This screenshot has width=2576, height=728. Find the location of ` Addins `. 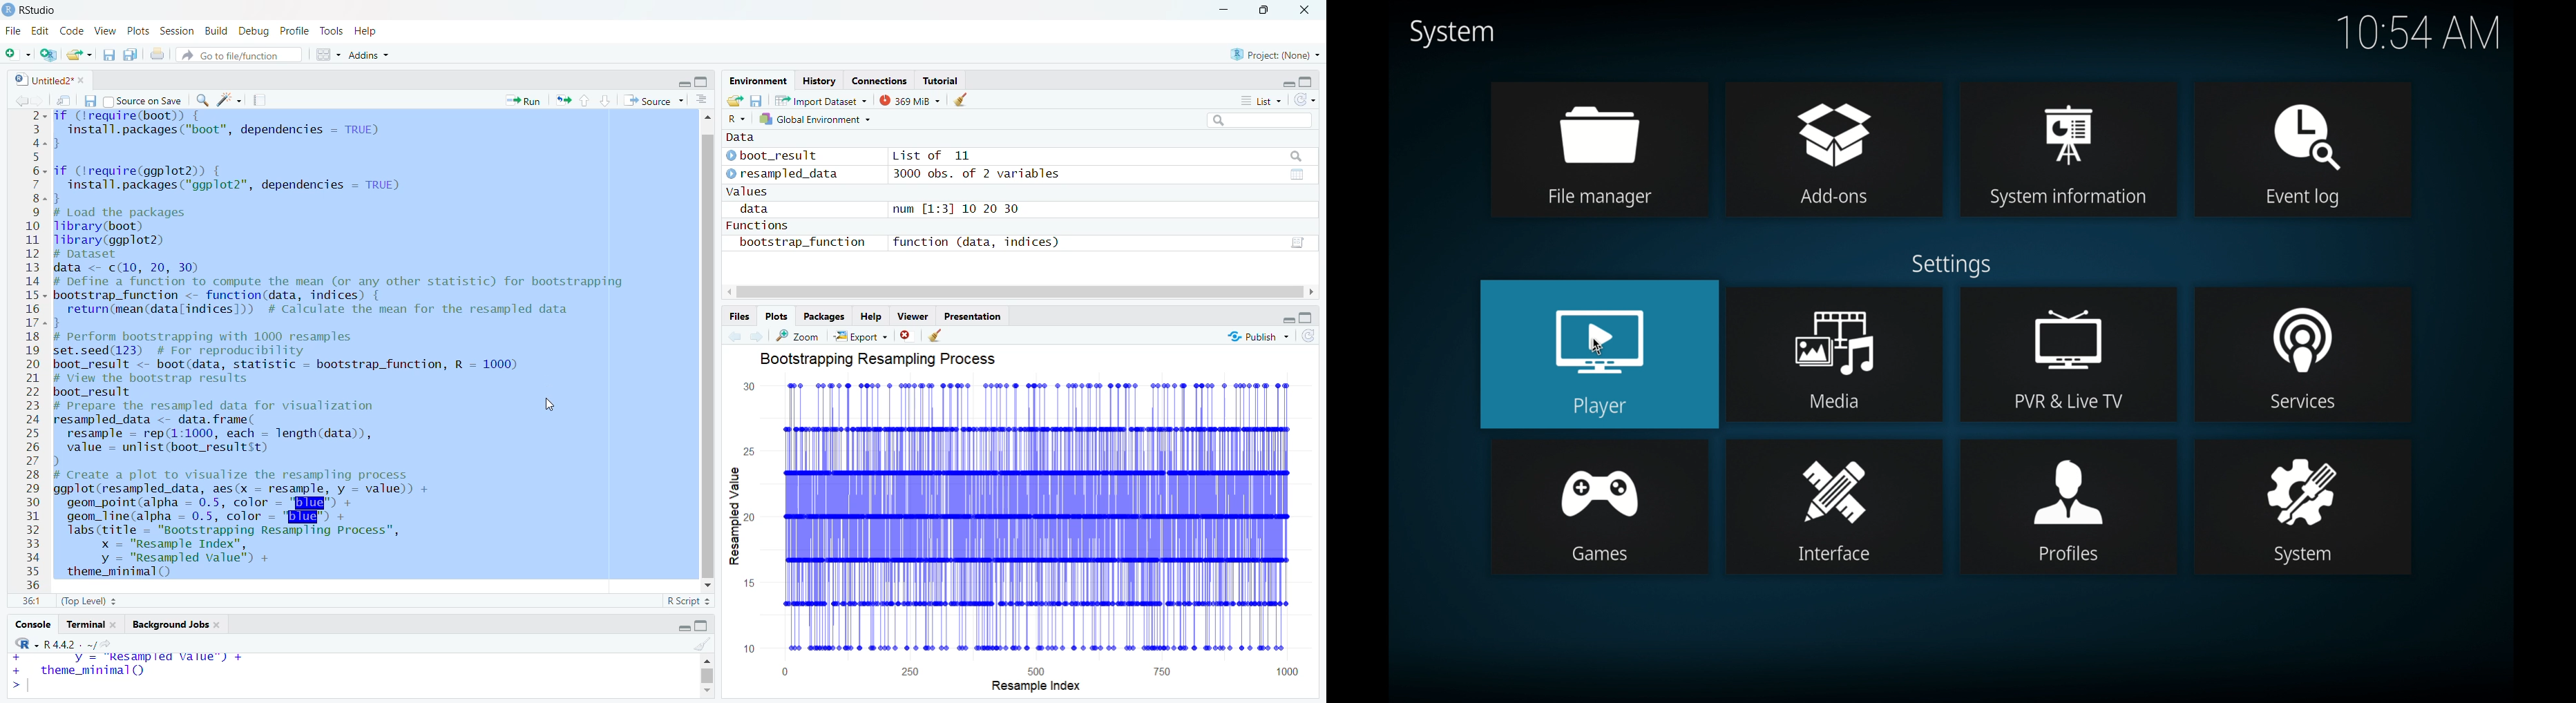

 Addins  is located at coordinates (371, 54).